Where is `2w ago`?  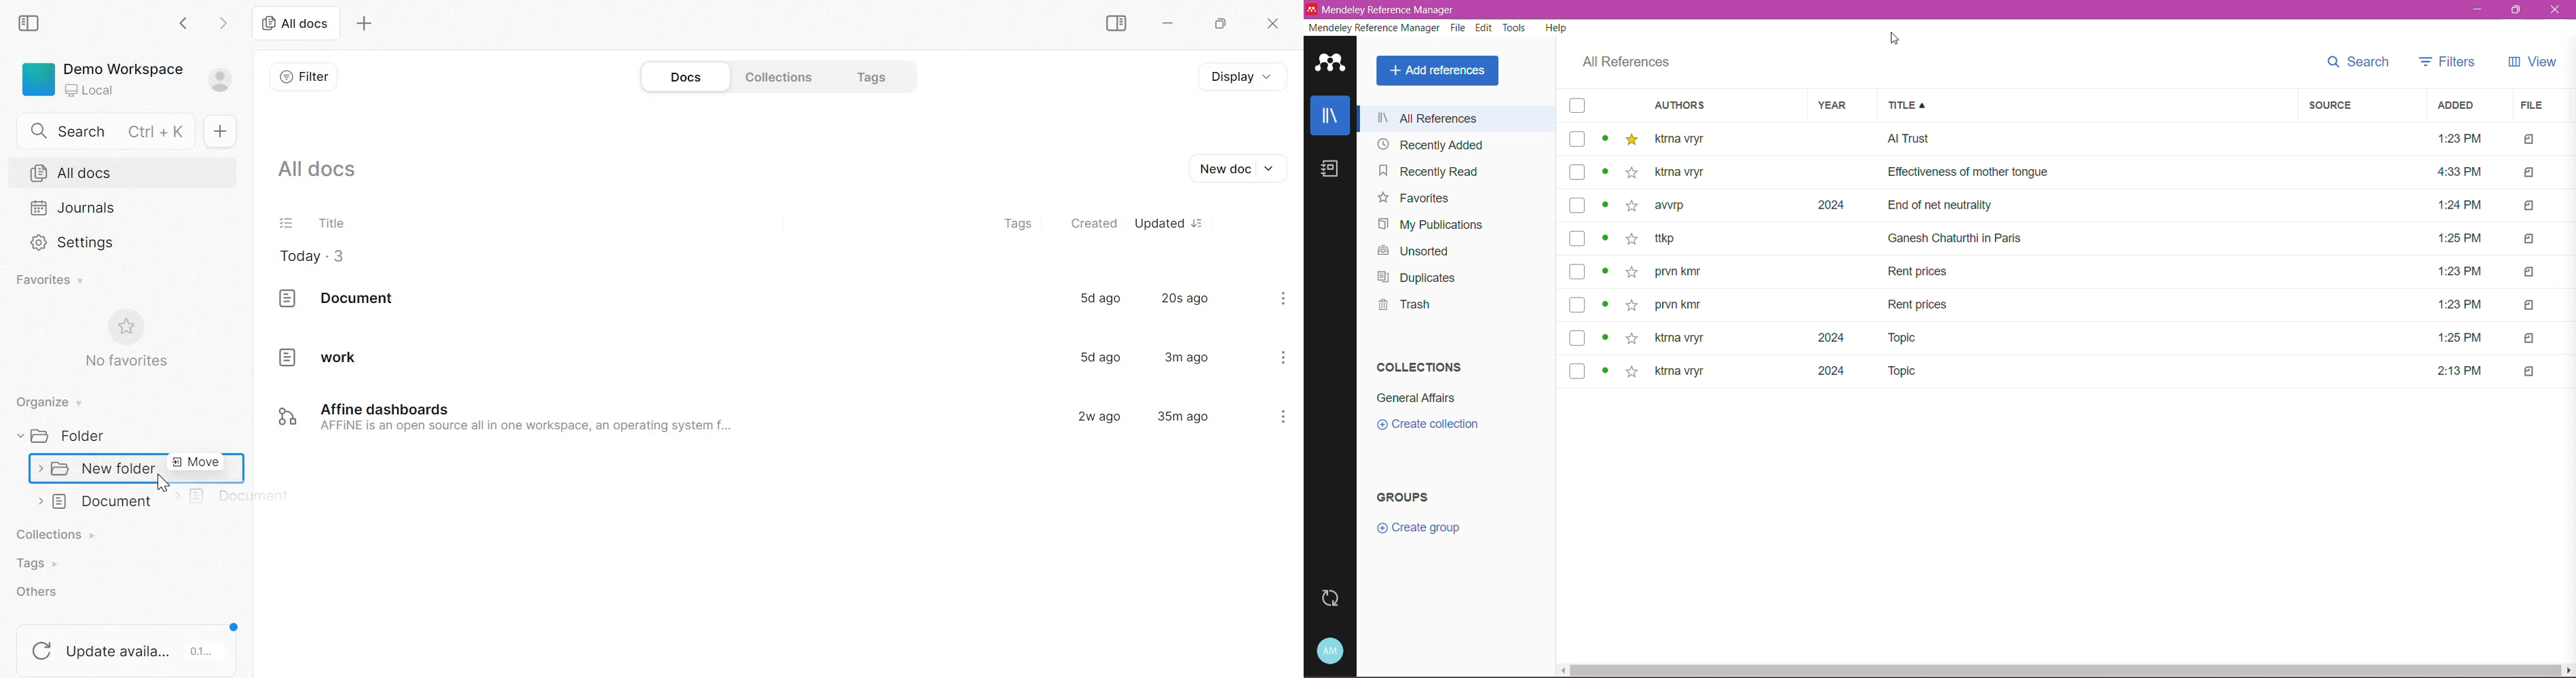
2w ago is located at coordinates (1101, 416).